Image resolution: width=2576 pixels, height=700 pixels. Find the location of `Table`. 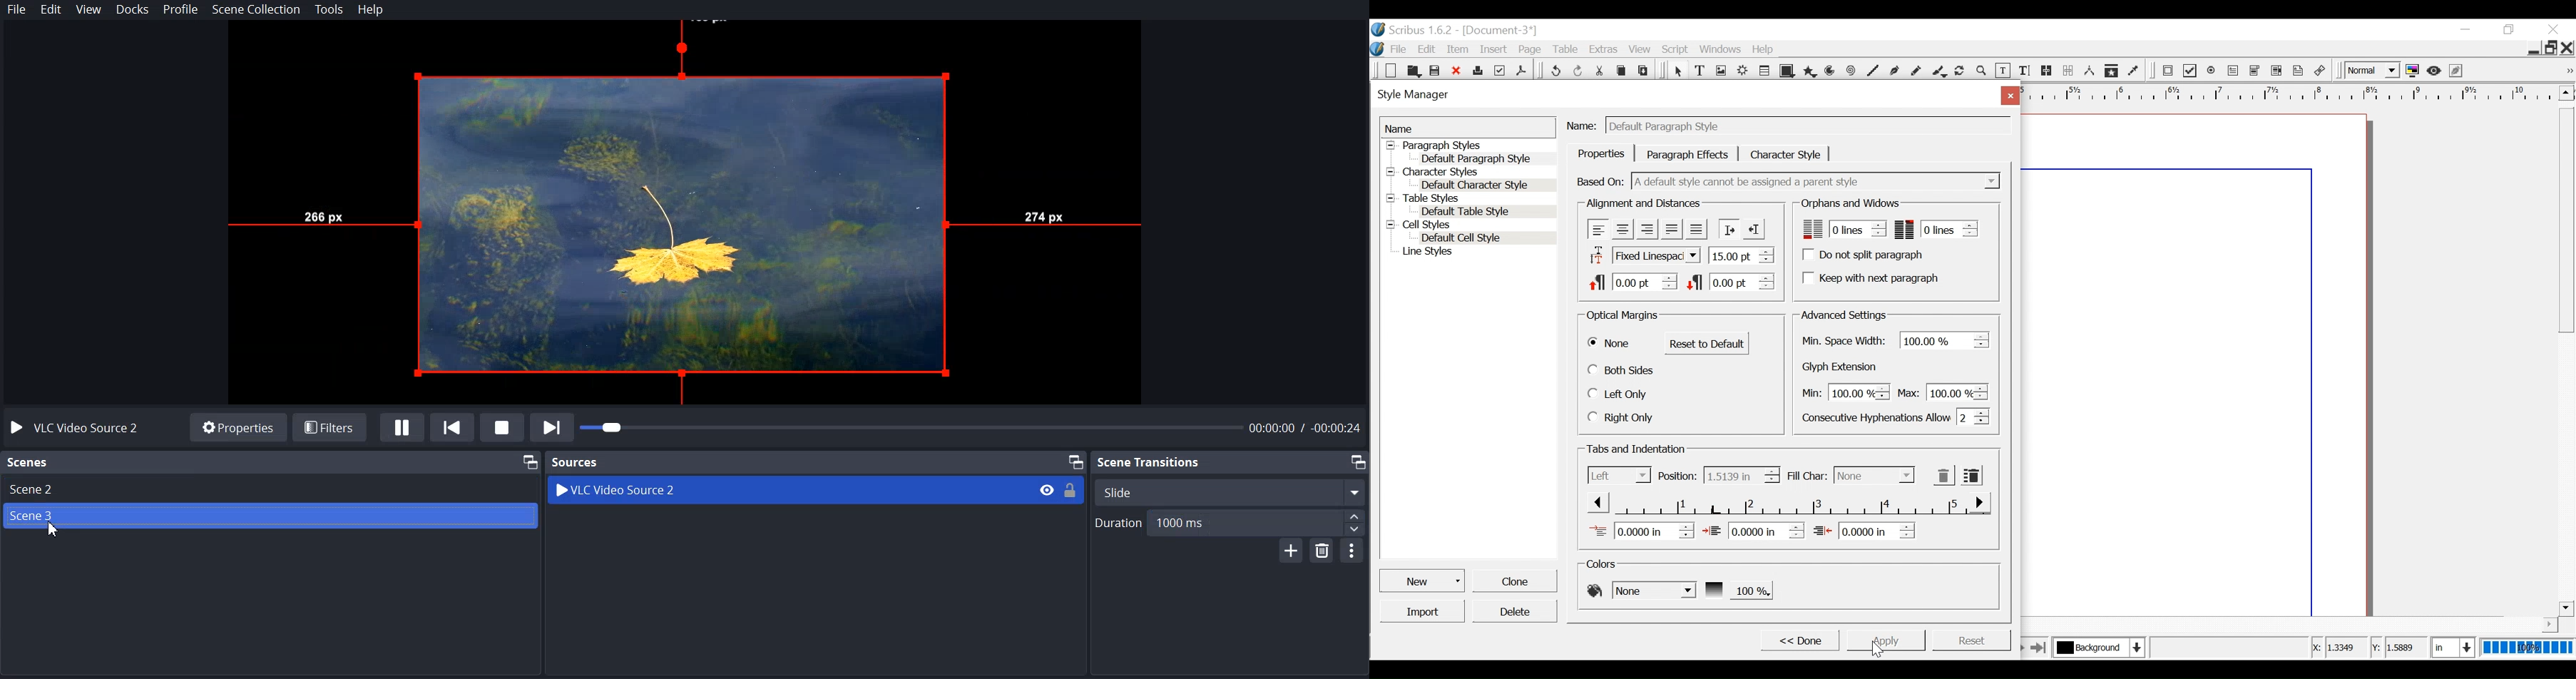

Table is located at coordinates (1766, 71).